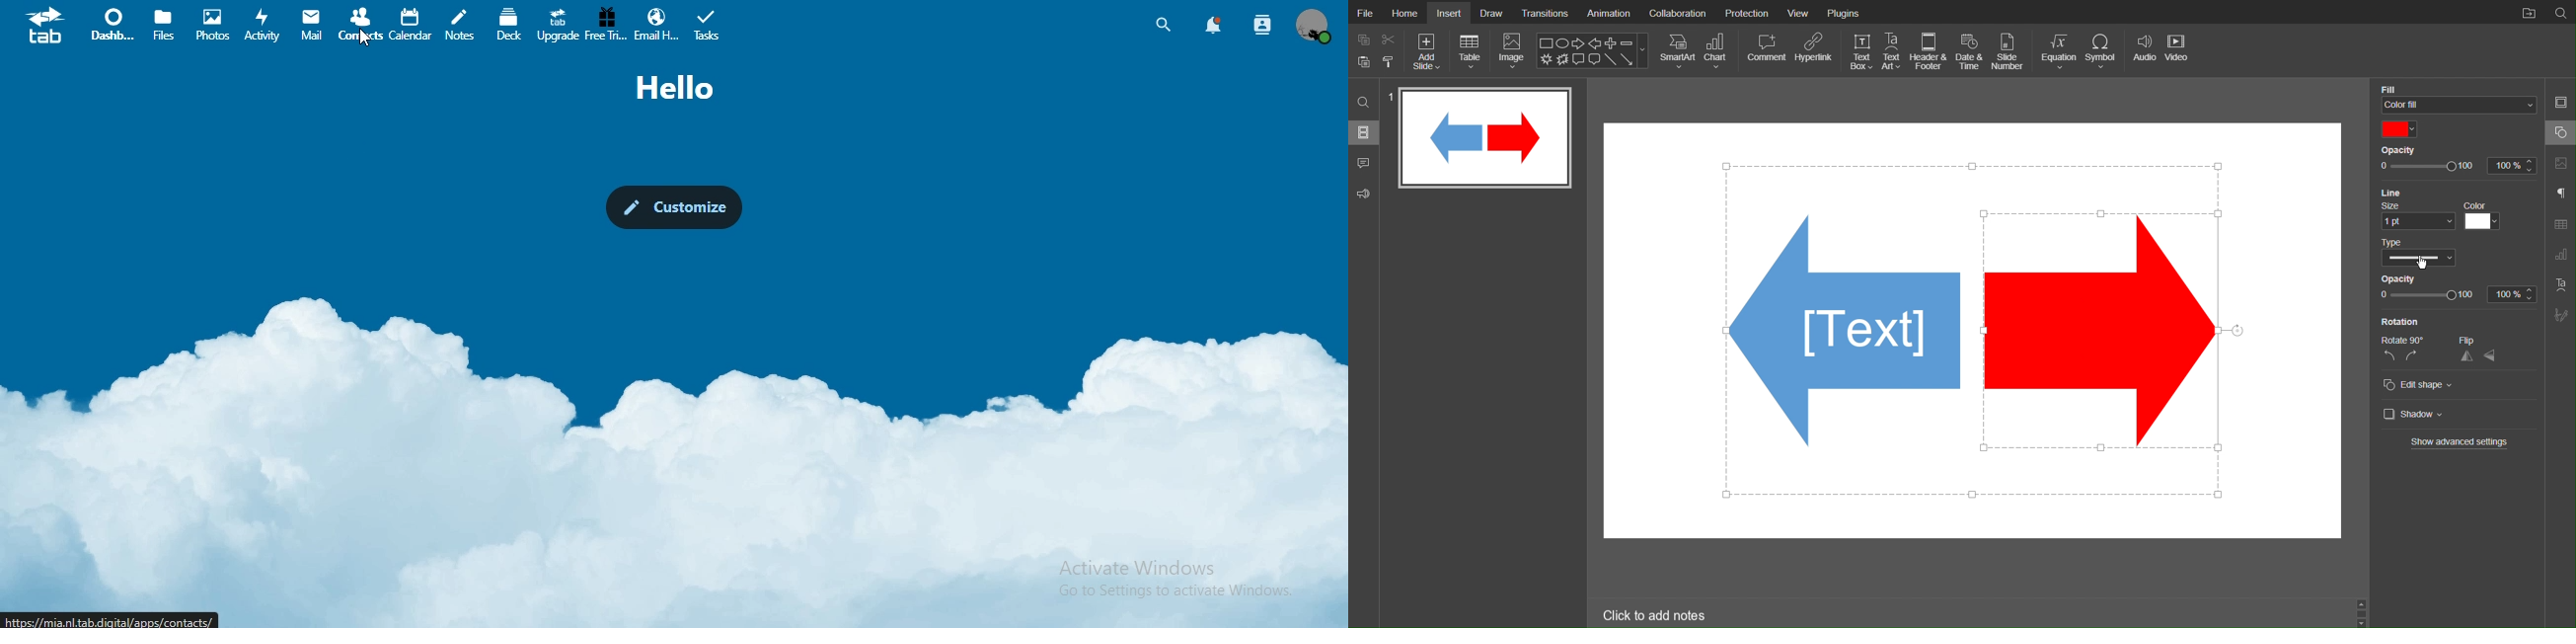  I want to click on Audio, so click(2143, 51).